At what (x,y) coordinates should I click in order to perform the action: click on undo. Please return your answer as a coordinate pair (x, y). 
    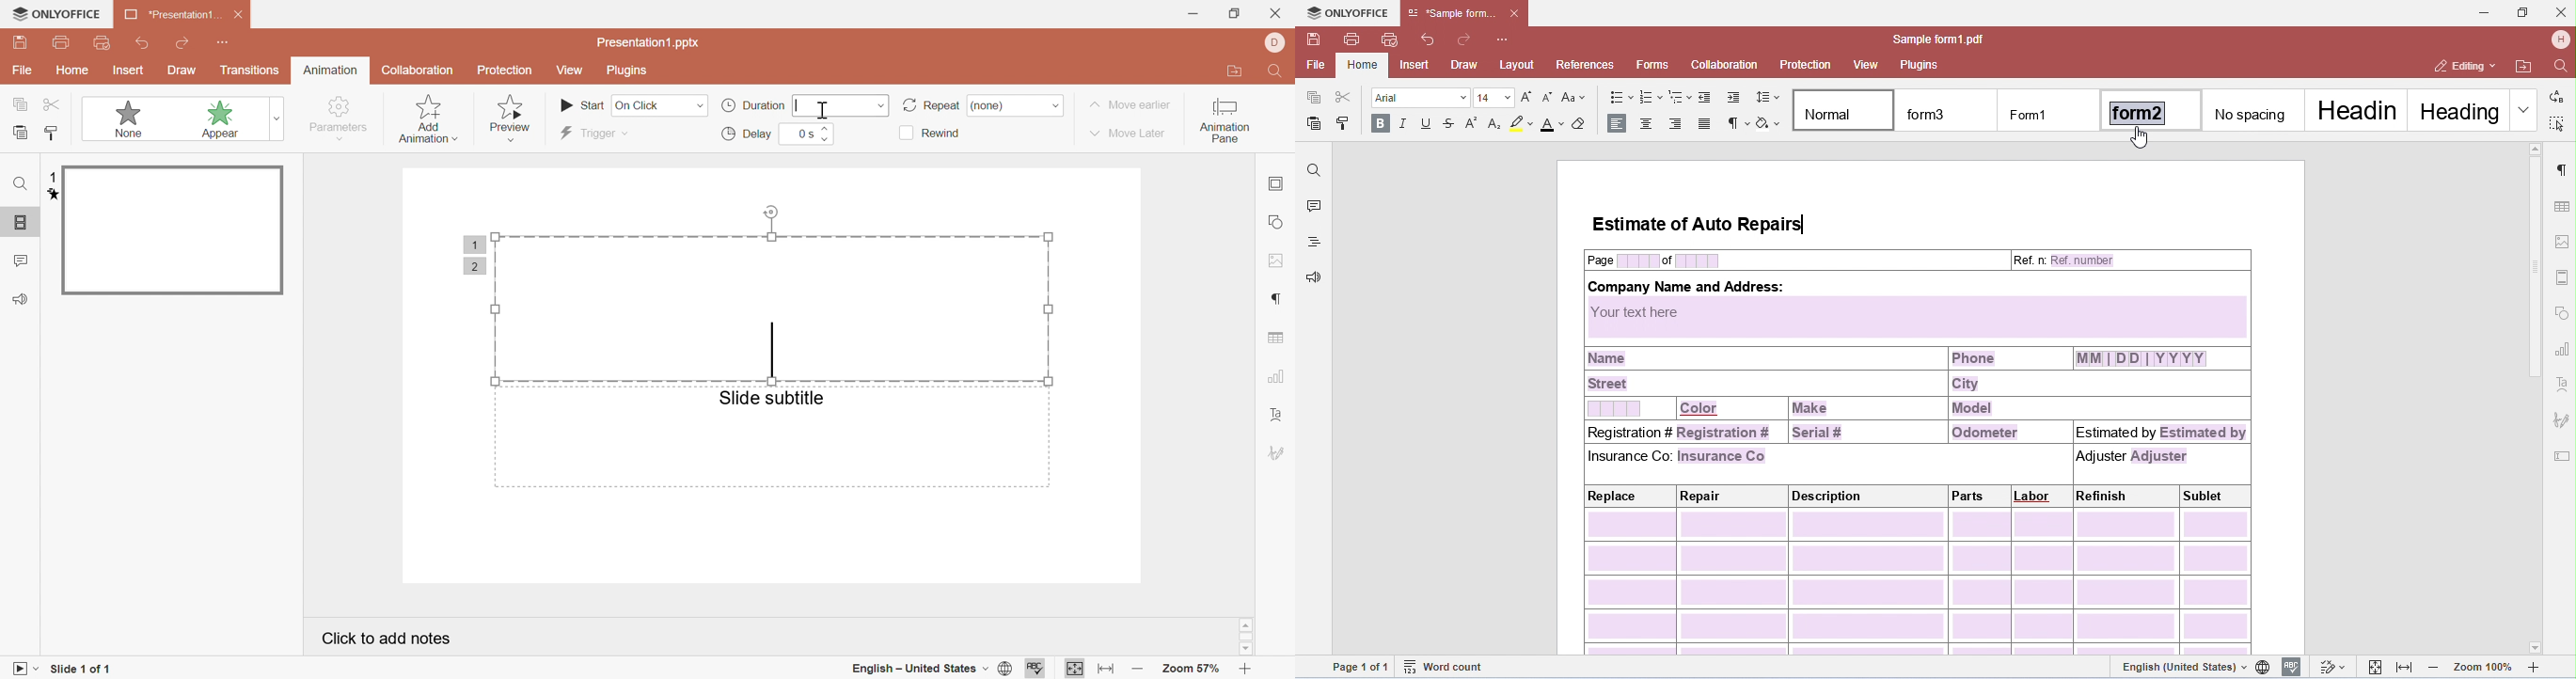
    Looking at the image, I should click on (142, 43).